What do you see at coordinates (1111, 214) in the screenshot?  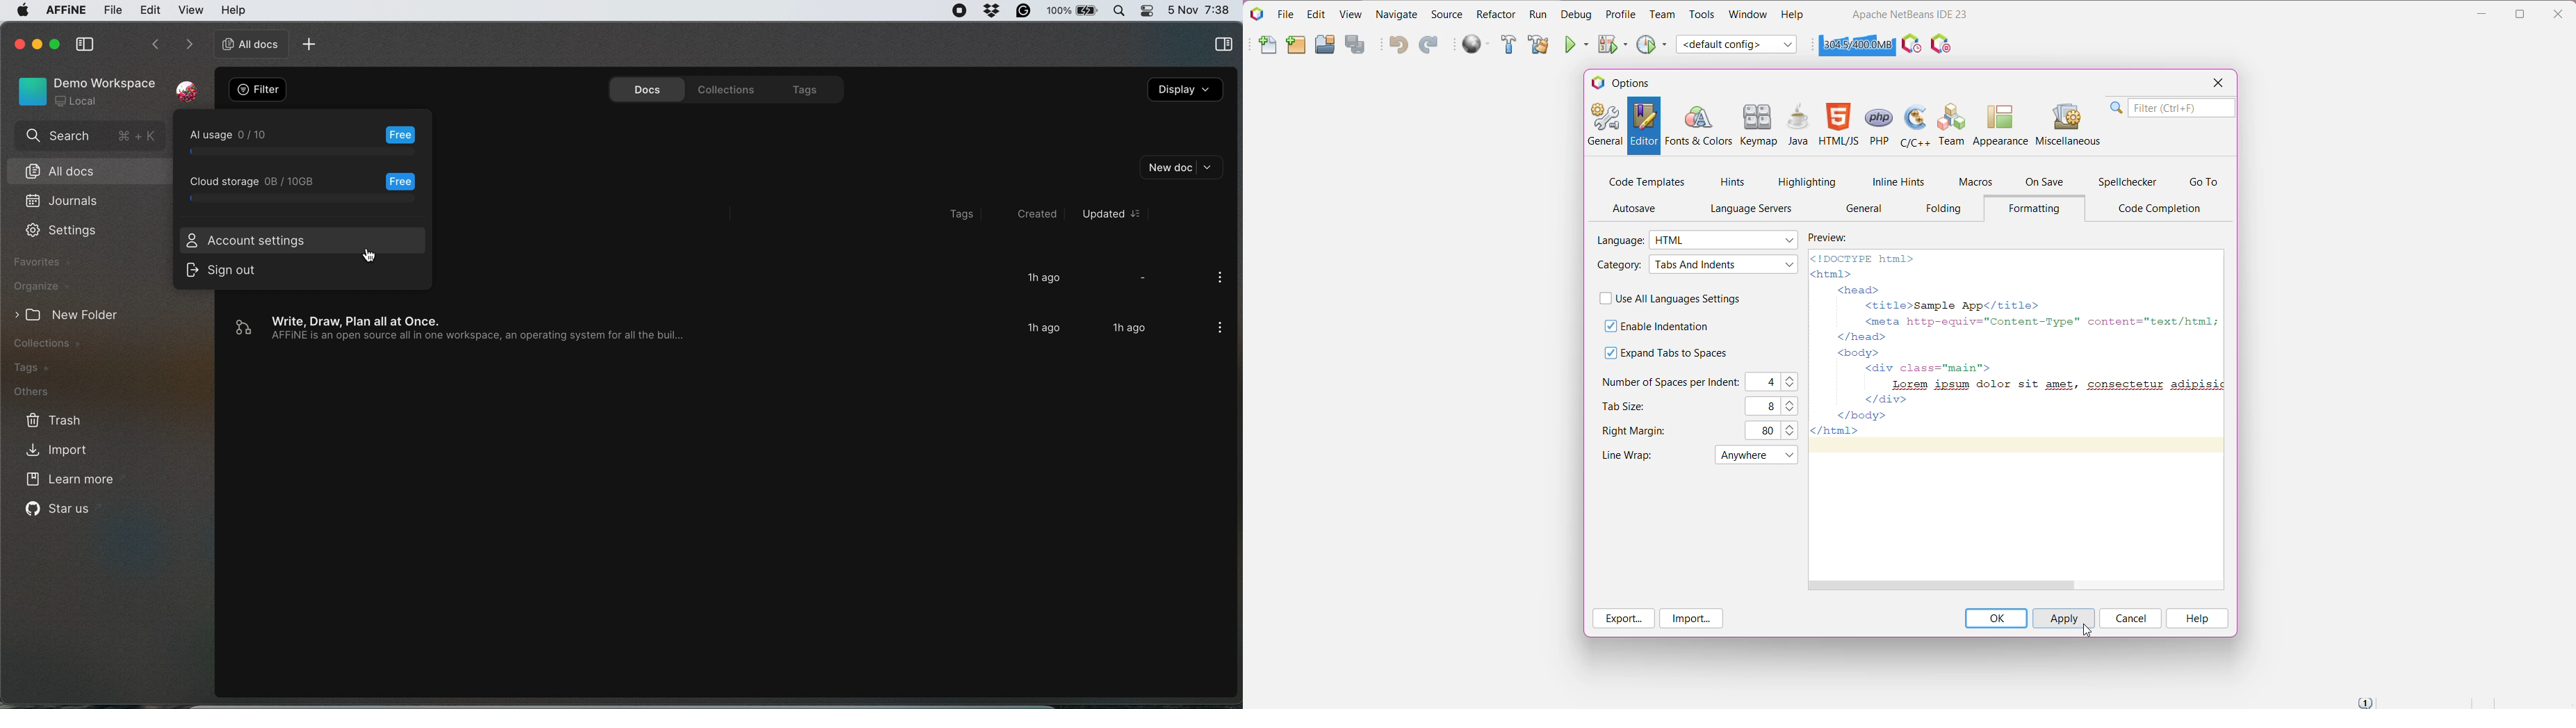 I see `updated` at bounding box center [1111, 214].